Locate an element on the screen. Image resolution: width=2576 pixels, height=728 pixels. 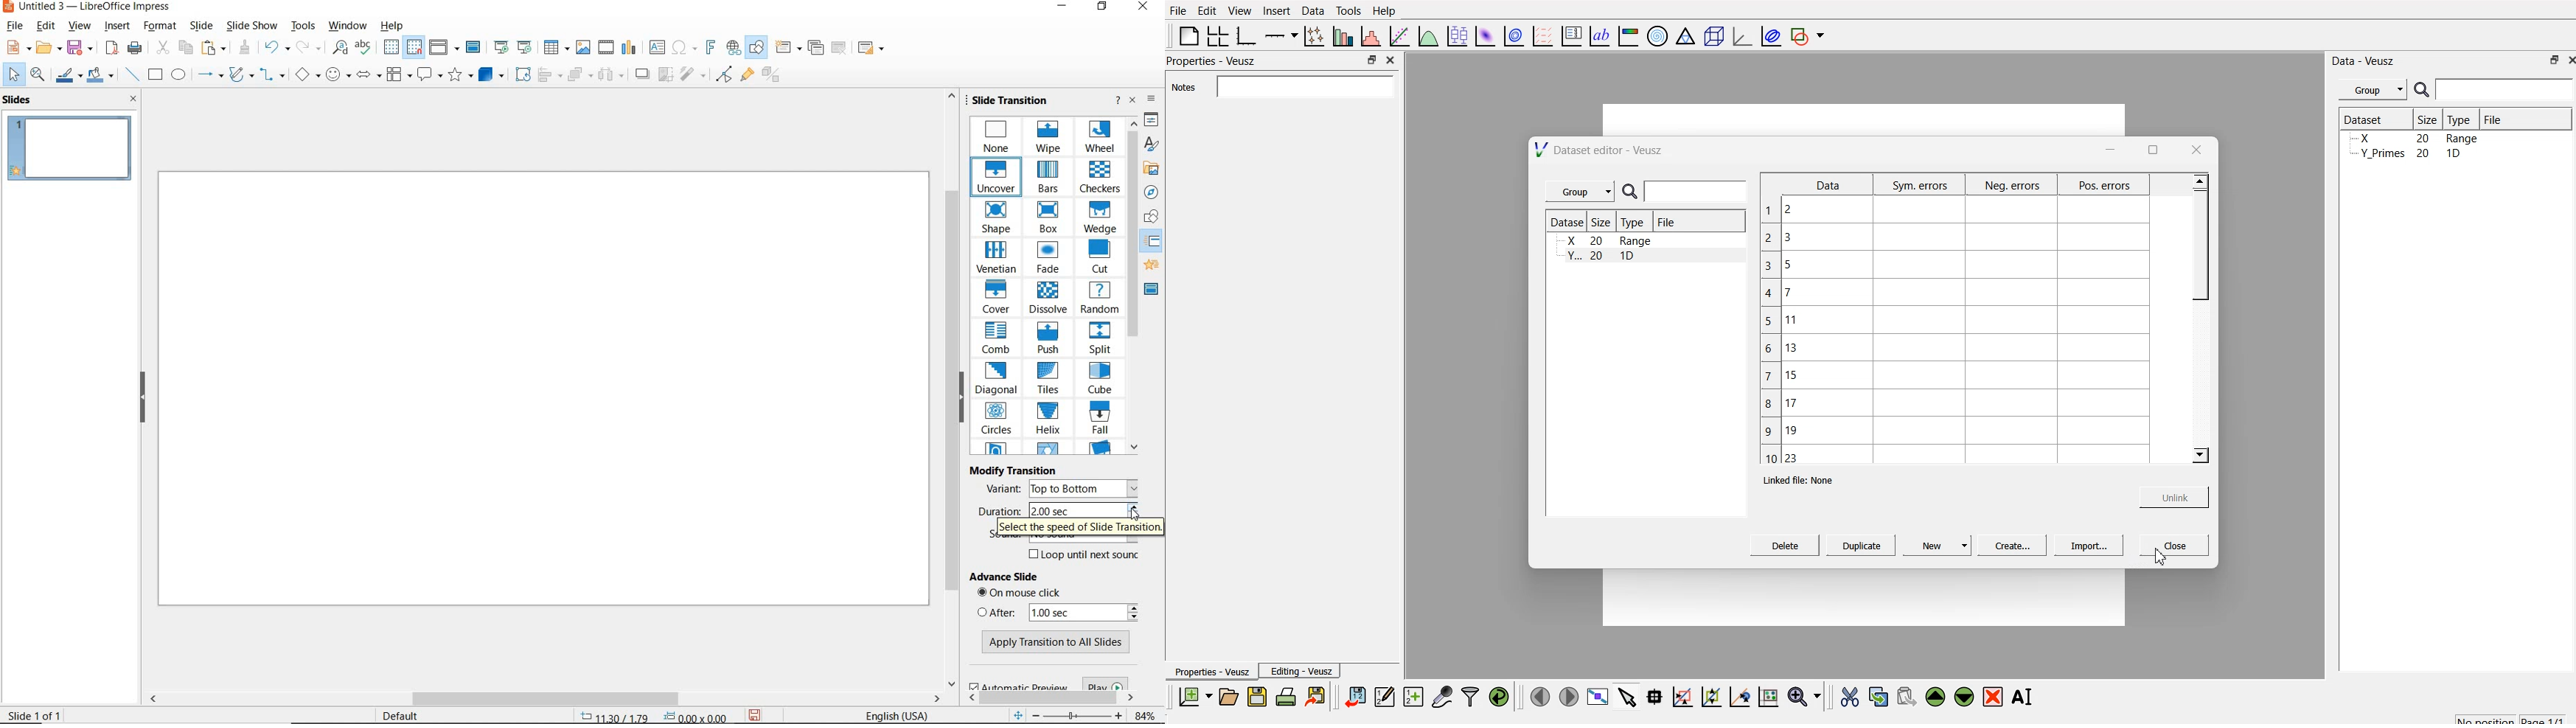
Y_Primes 20 1D is located at coordinates (2405, 138).